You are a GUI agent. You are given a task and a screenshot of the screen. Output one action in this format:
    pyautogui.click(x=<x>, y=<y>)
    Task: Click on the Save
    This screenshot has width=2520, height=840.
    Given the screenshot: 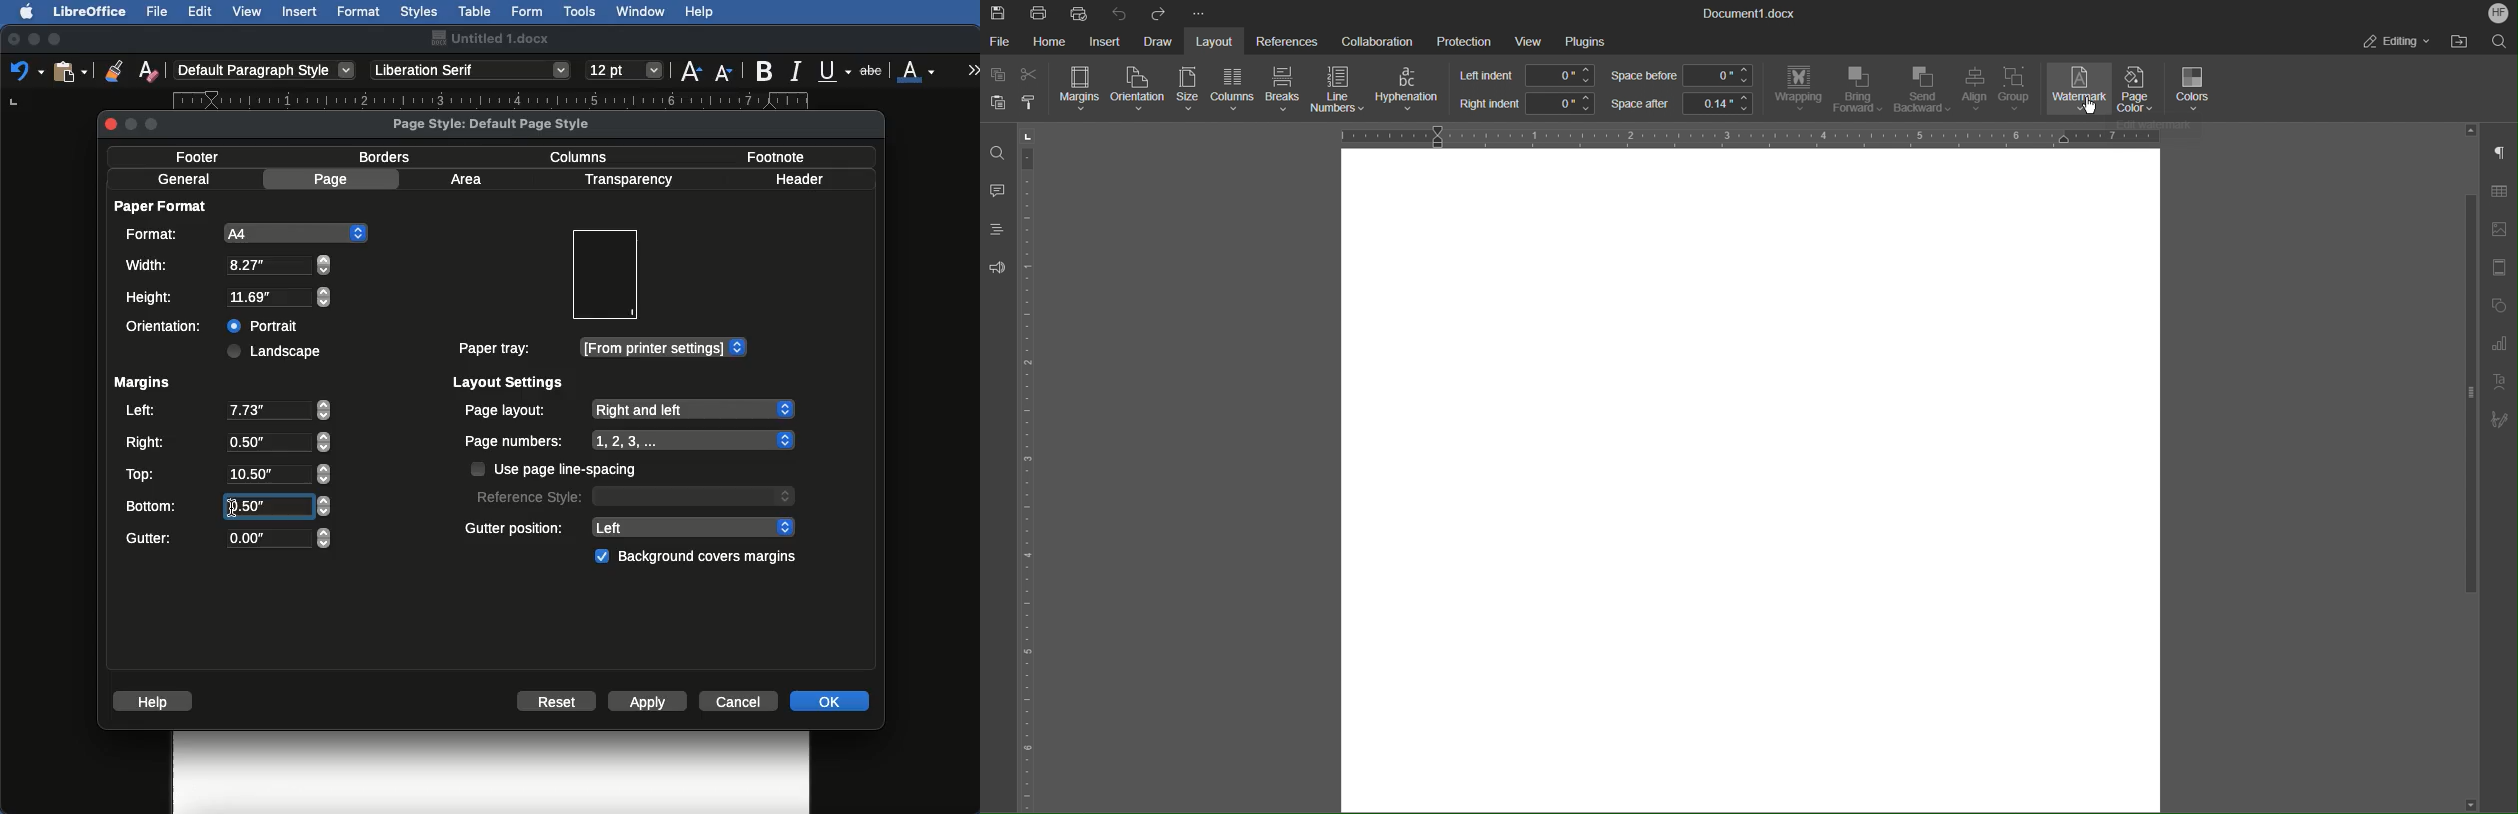 What is the action you would take?
    pyautogui.click(x=999, y=13)
    